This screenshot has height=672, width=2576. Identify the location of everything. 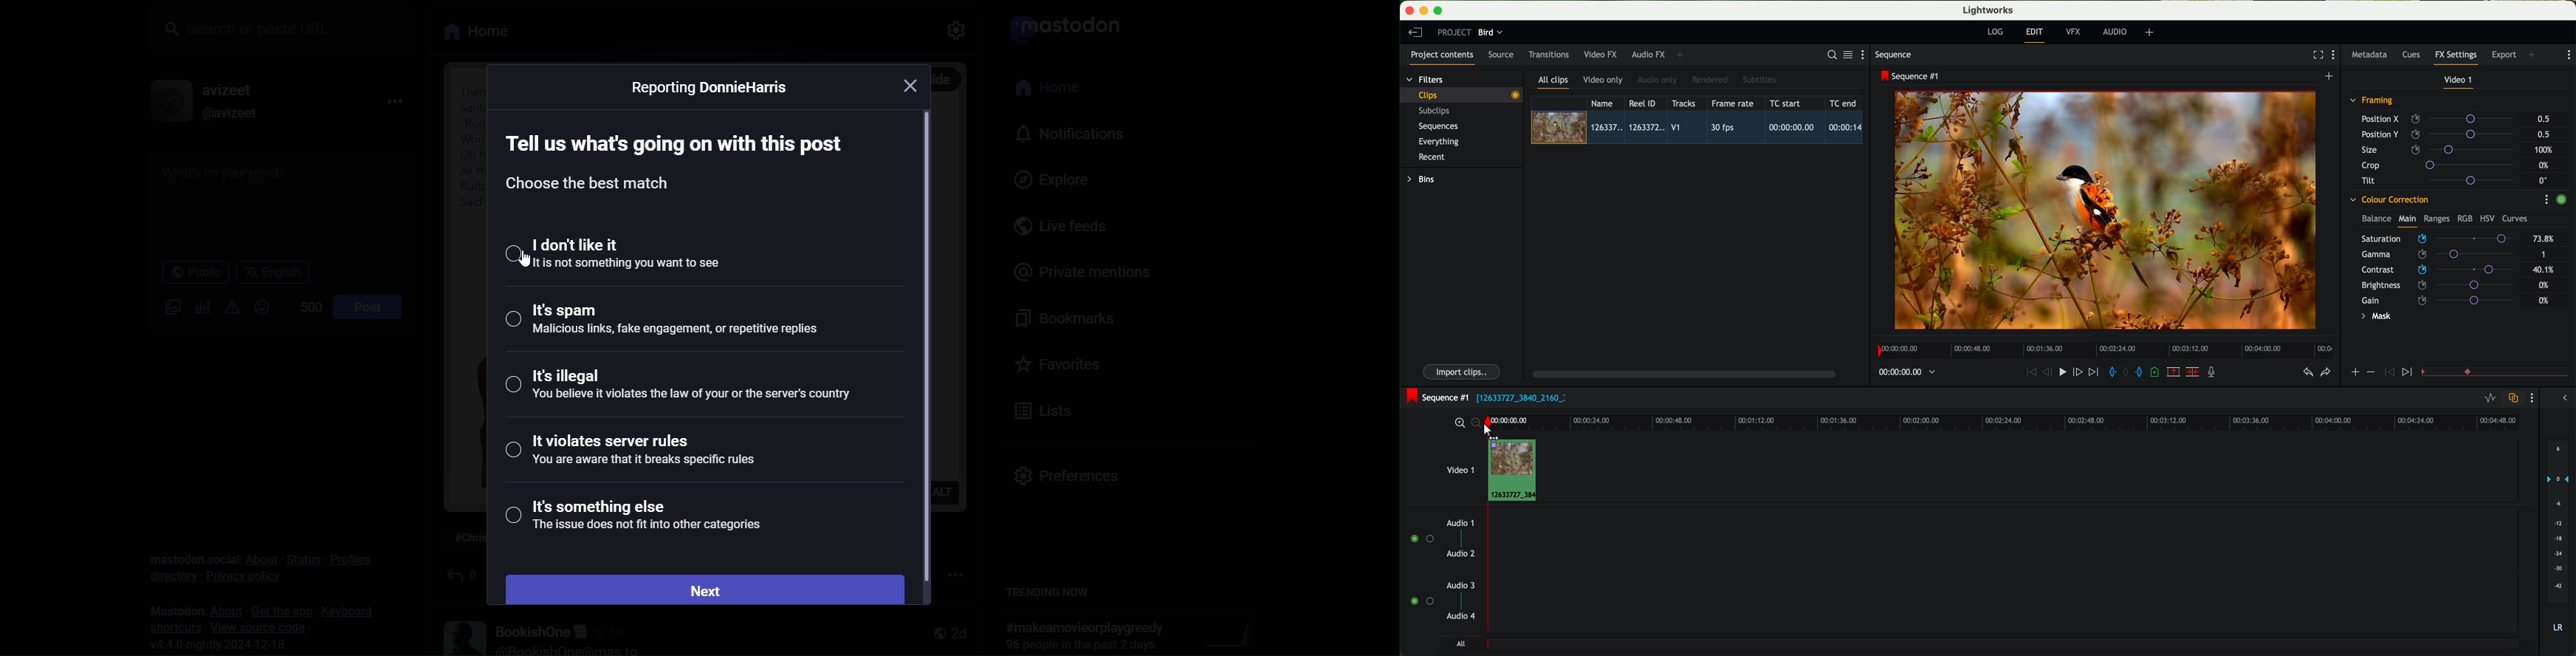
(1439, 142).